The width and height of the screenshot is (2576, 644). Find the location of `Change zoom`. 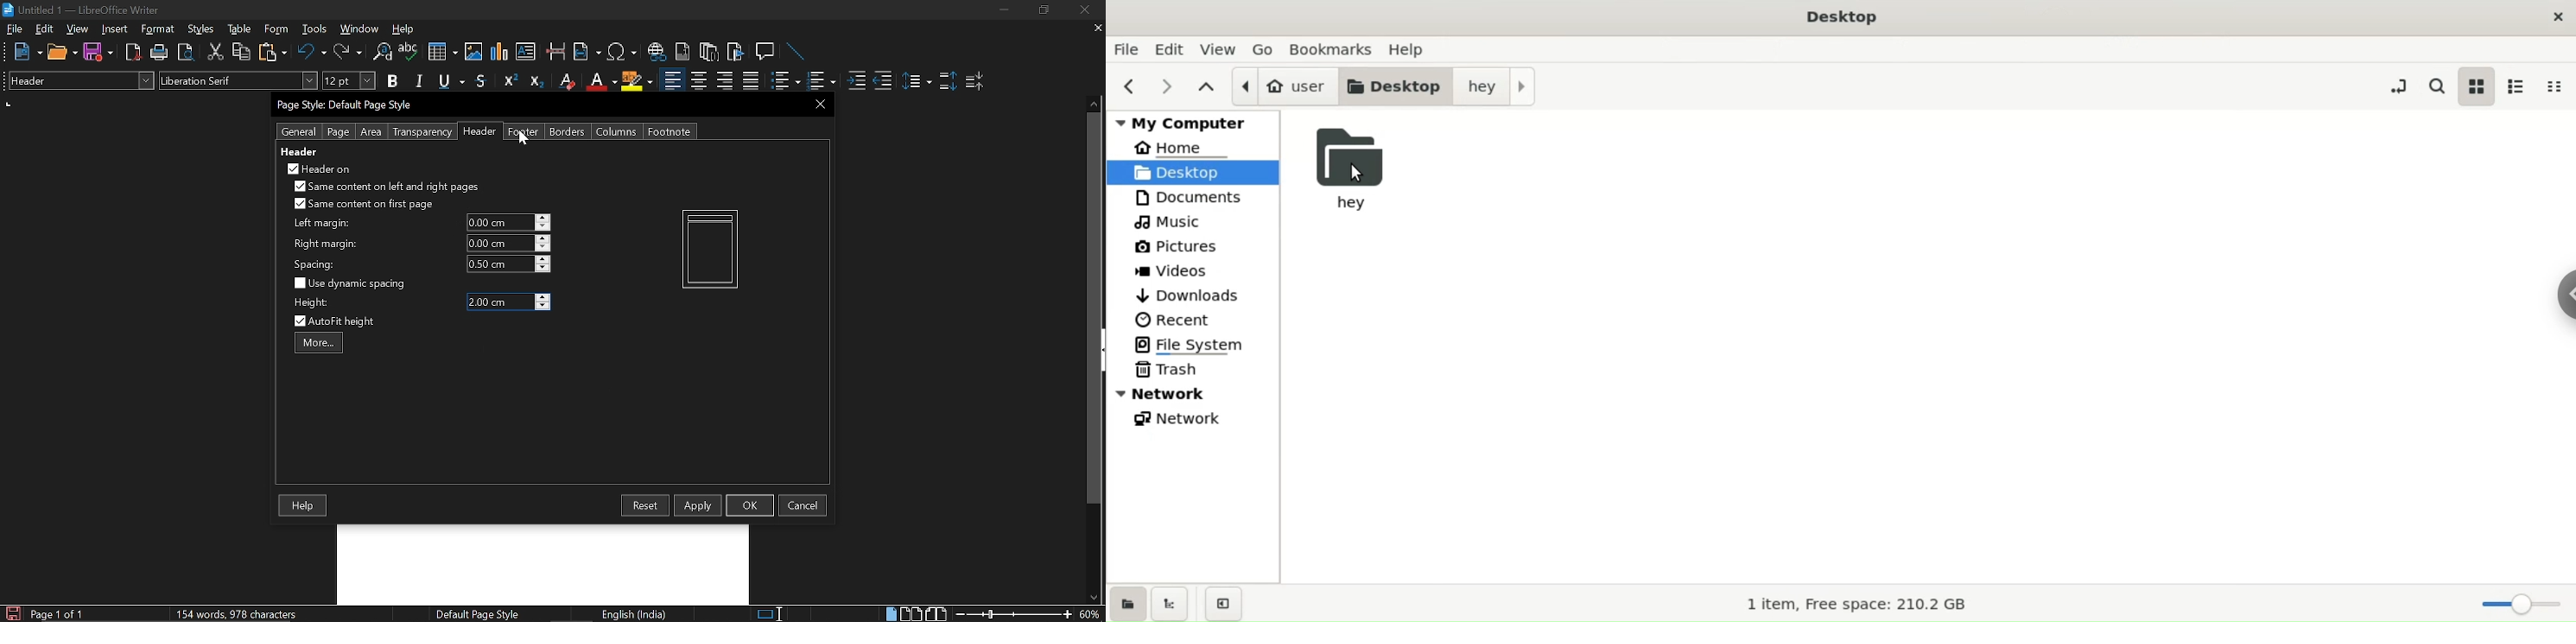

Change zoom is located at coordinates (1014, 614).